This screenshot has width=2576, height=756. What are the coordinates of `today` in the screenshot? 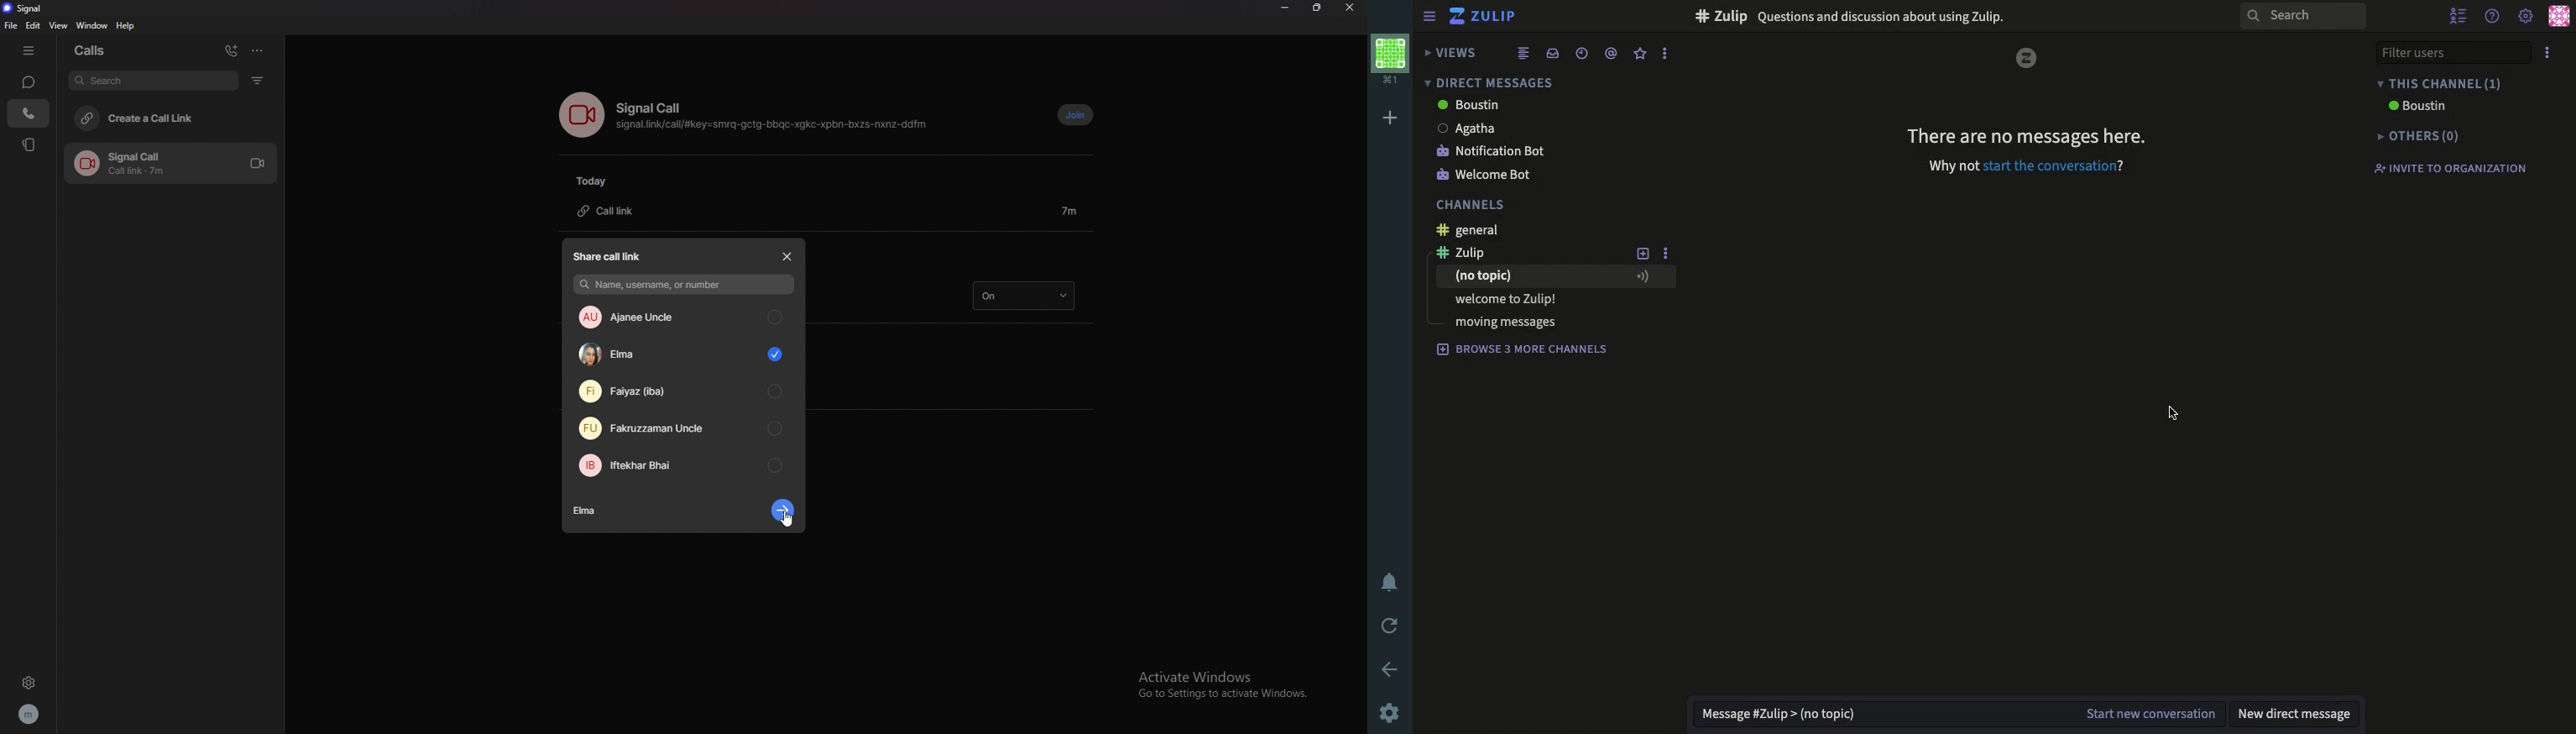 It's located at (598, 181).